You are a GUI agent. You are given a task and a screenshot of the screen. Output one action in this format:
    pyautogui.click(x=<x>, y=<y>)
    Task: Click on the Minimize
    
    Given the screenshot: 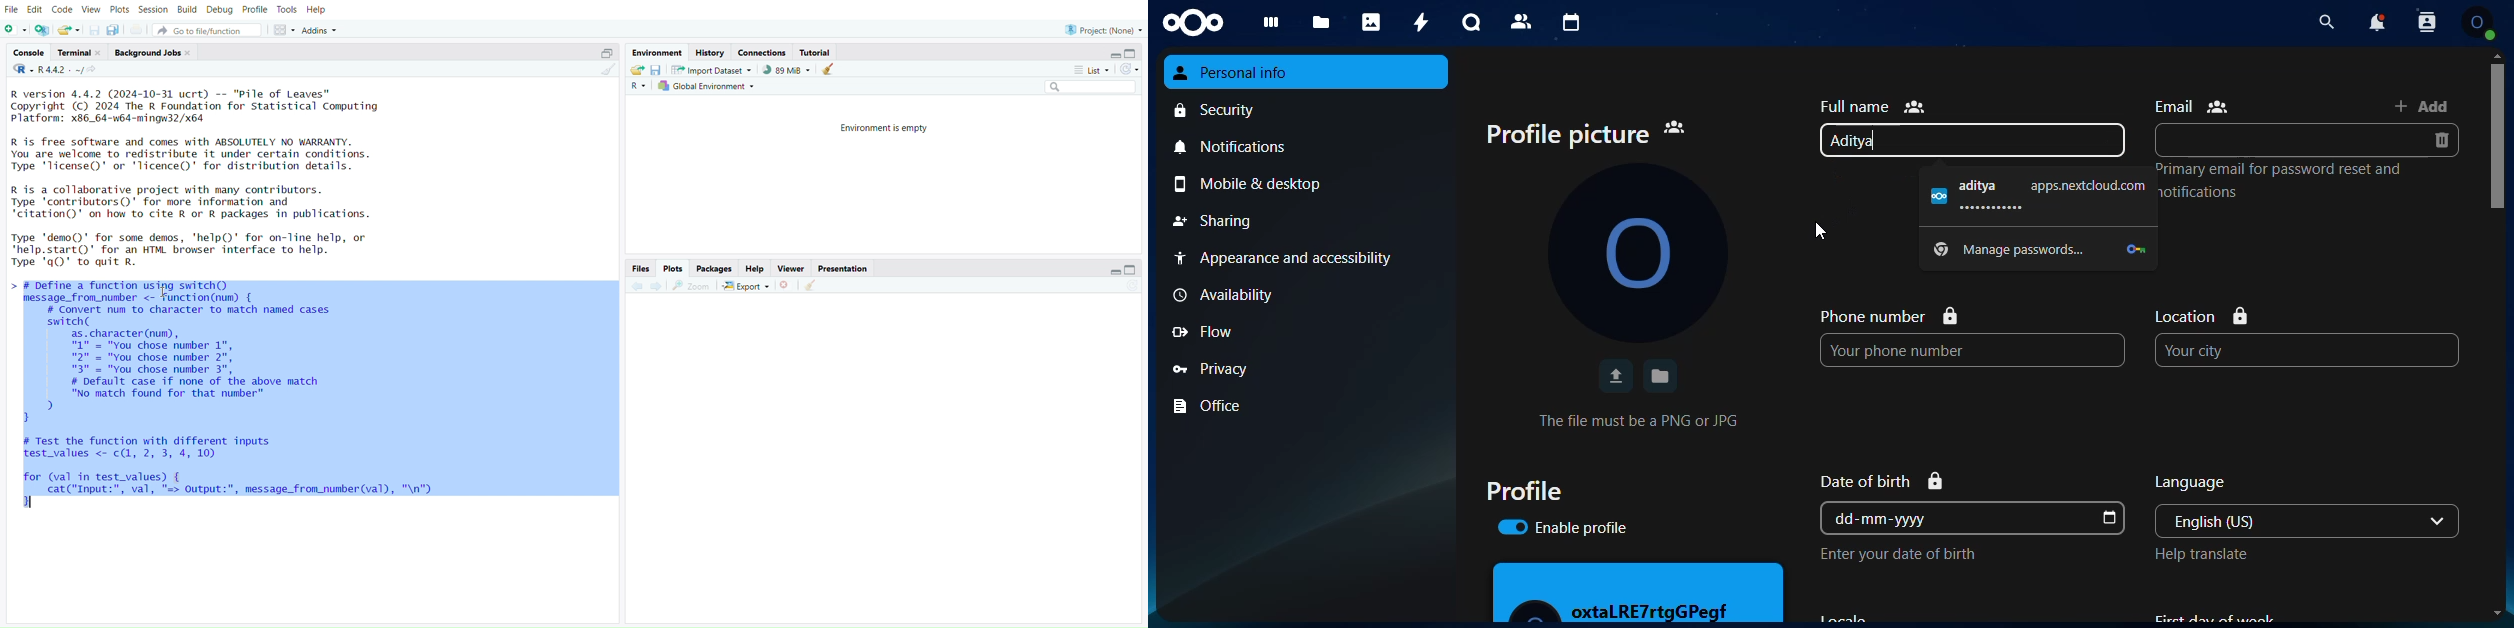 What is the action you would take?
    pyautogui.click(x=1113, y=271)
    